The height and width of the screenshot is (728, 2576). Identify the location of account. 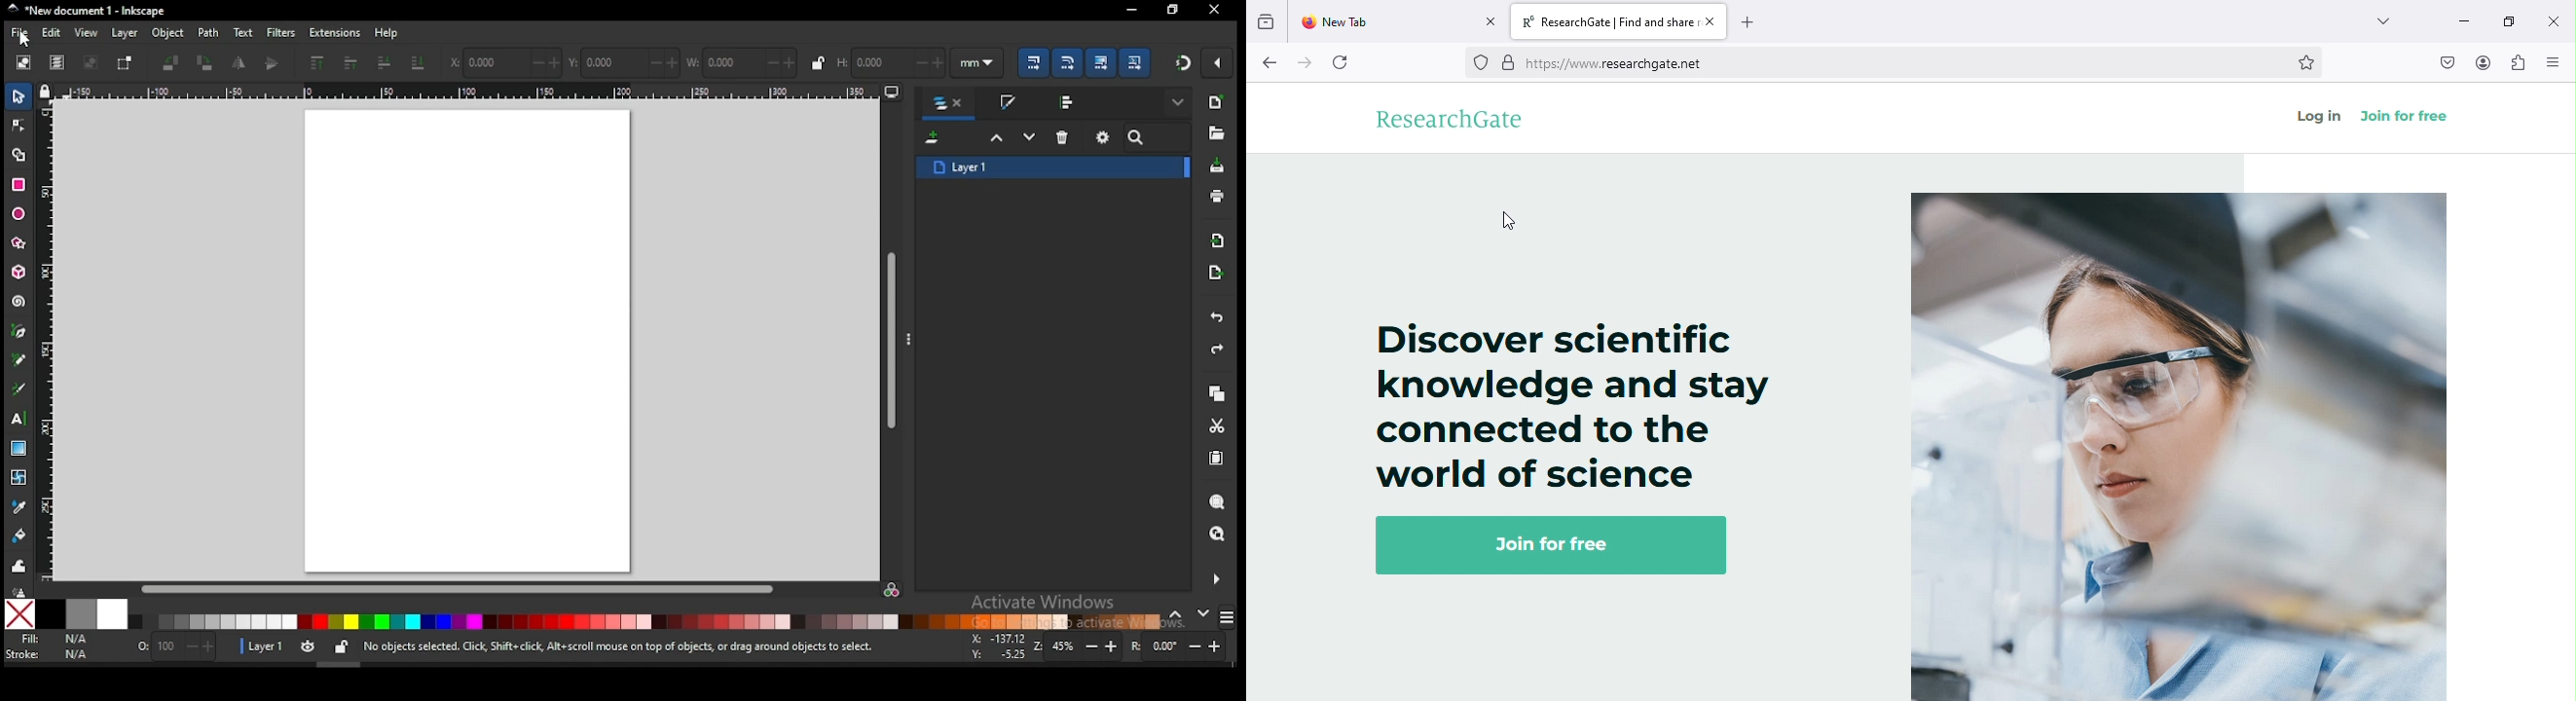
(2486, 63).